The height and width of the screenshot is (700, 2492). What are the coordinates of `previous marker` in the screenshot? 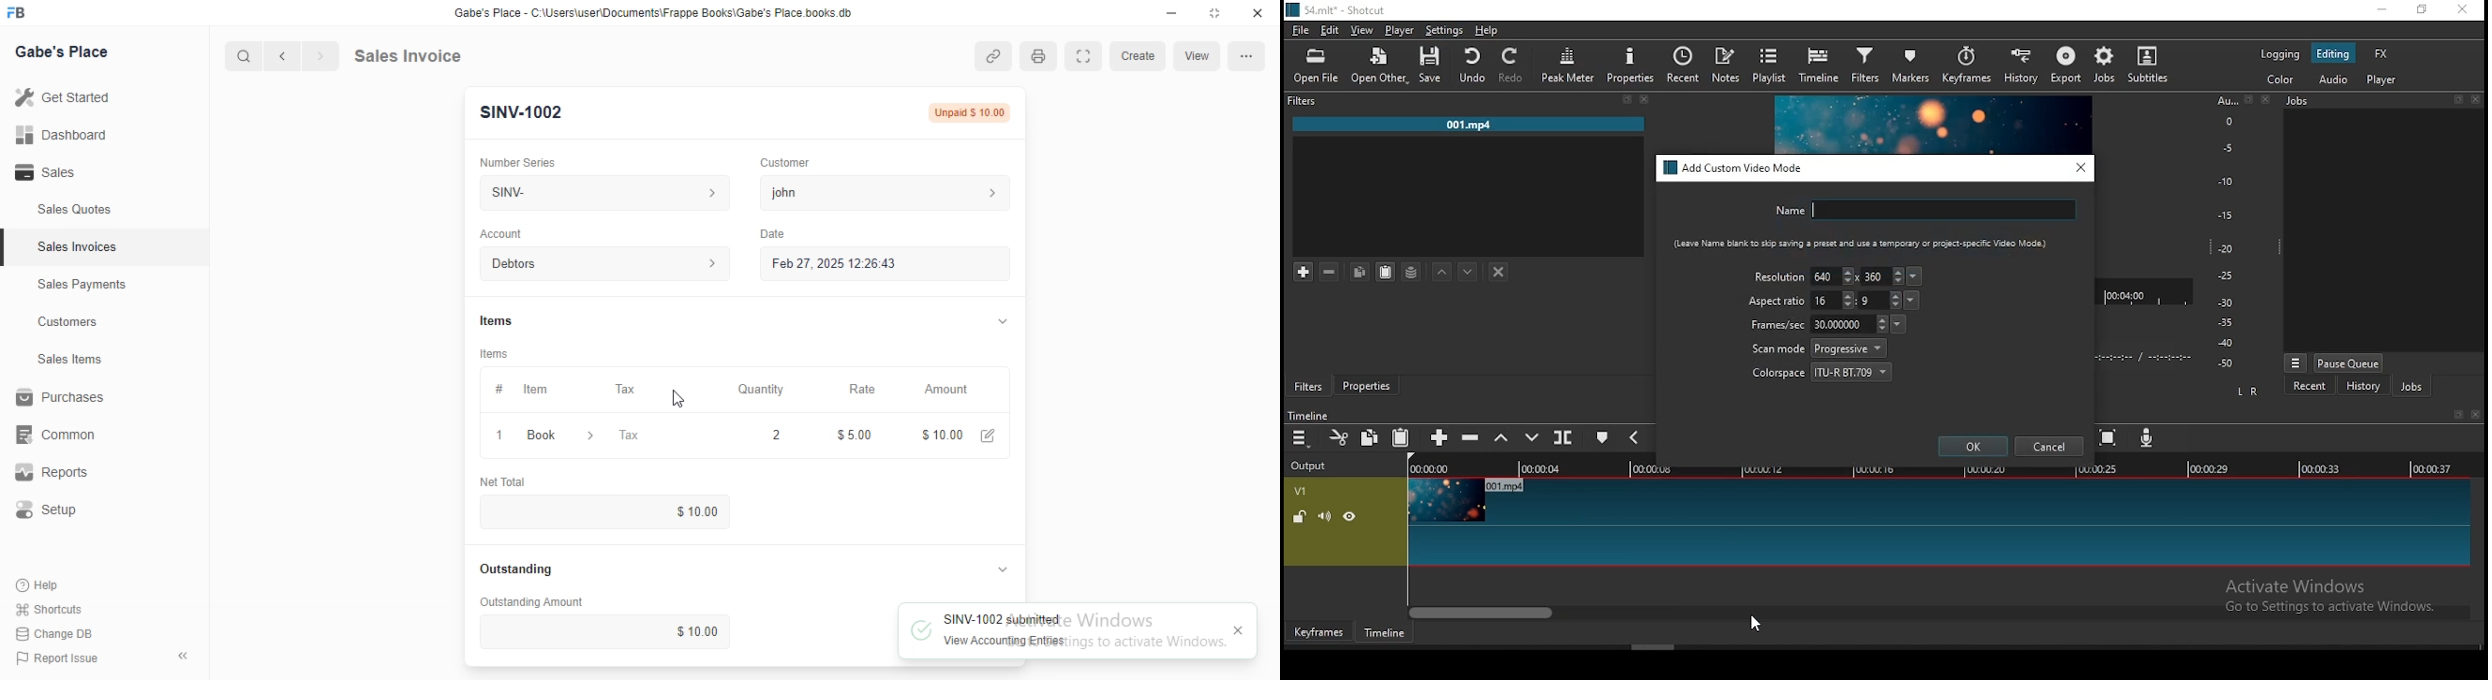 It's located at (1633, 436).